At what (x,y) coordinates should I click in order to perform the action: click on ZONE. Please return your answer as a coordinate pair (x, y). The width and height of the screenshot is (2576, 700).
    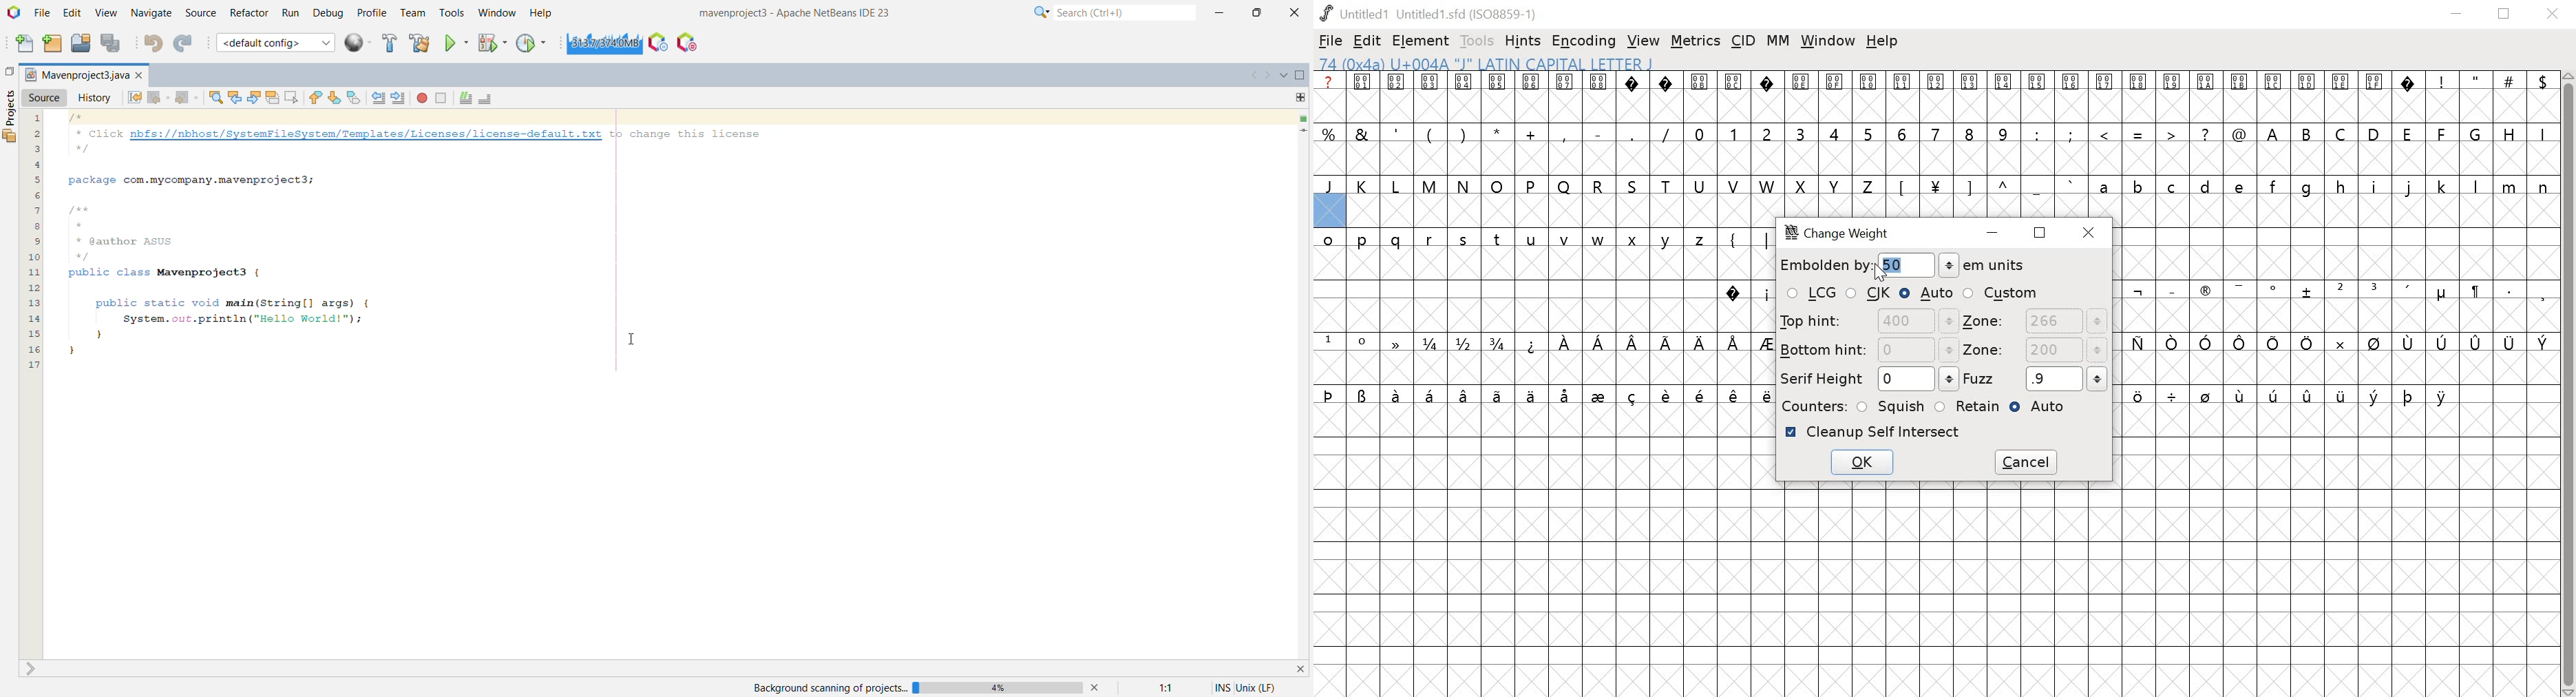
    Looking at the image, I should click on (2034, 351).